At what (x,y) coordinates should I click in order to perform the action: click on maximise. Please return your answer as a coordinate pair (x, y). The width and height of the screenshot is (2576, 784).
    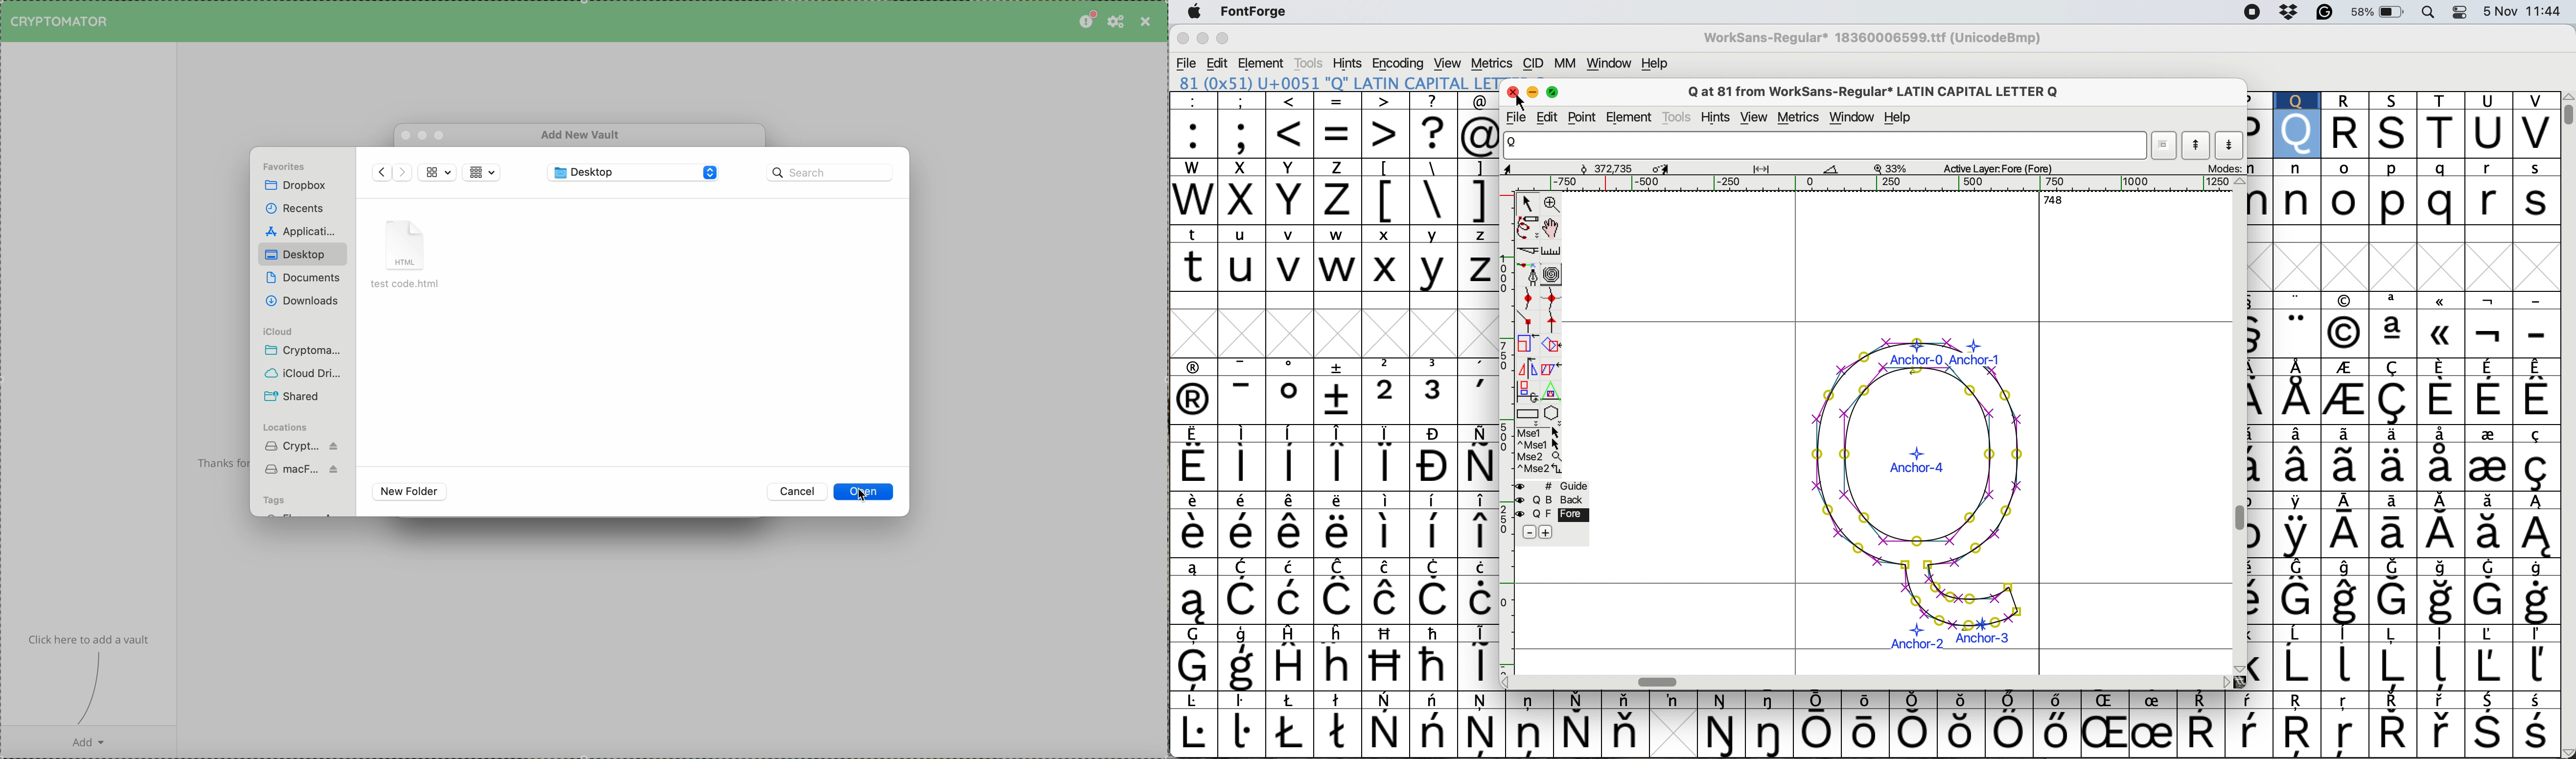
    Looking at the image, I should click on (1554, 93).